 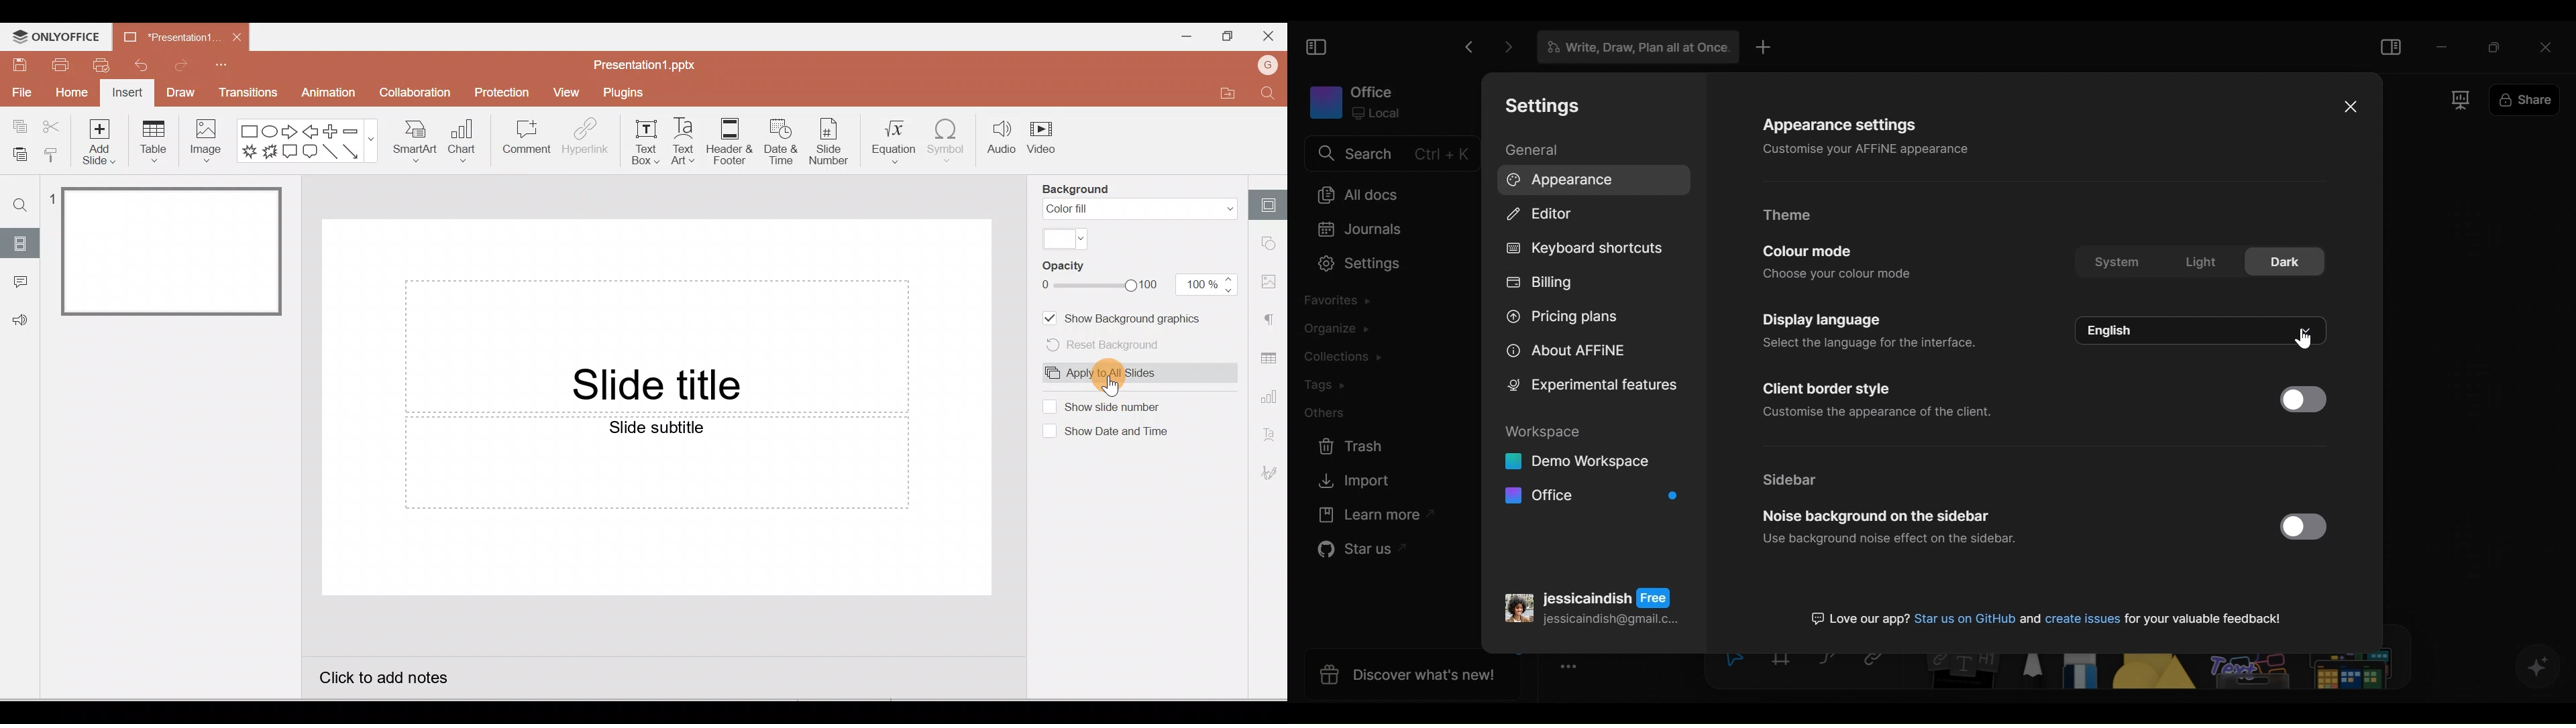 I want to click on Line, so click(x=329, y=152).